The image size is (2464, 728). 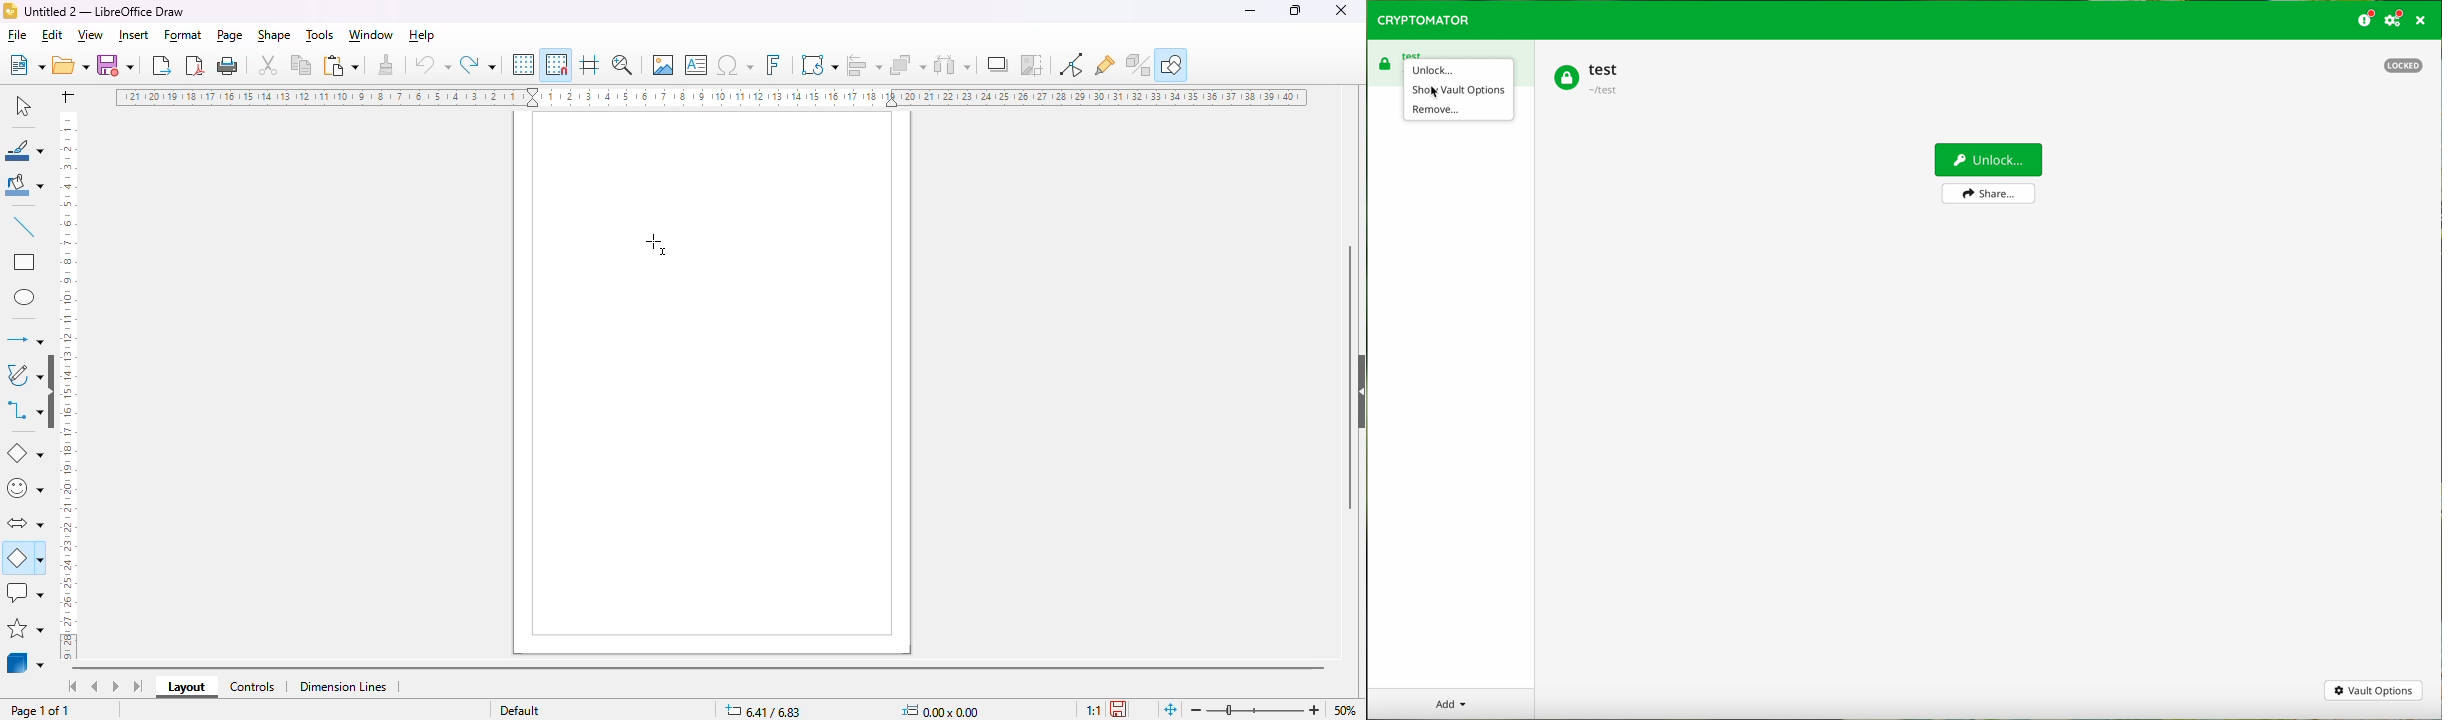 I want to click on zoom factor, so click(x=1346, y=709).